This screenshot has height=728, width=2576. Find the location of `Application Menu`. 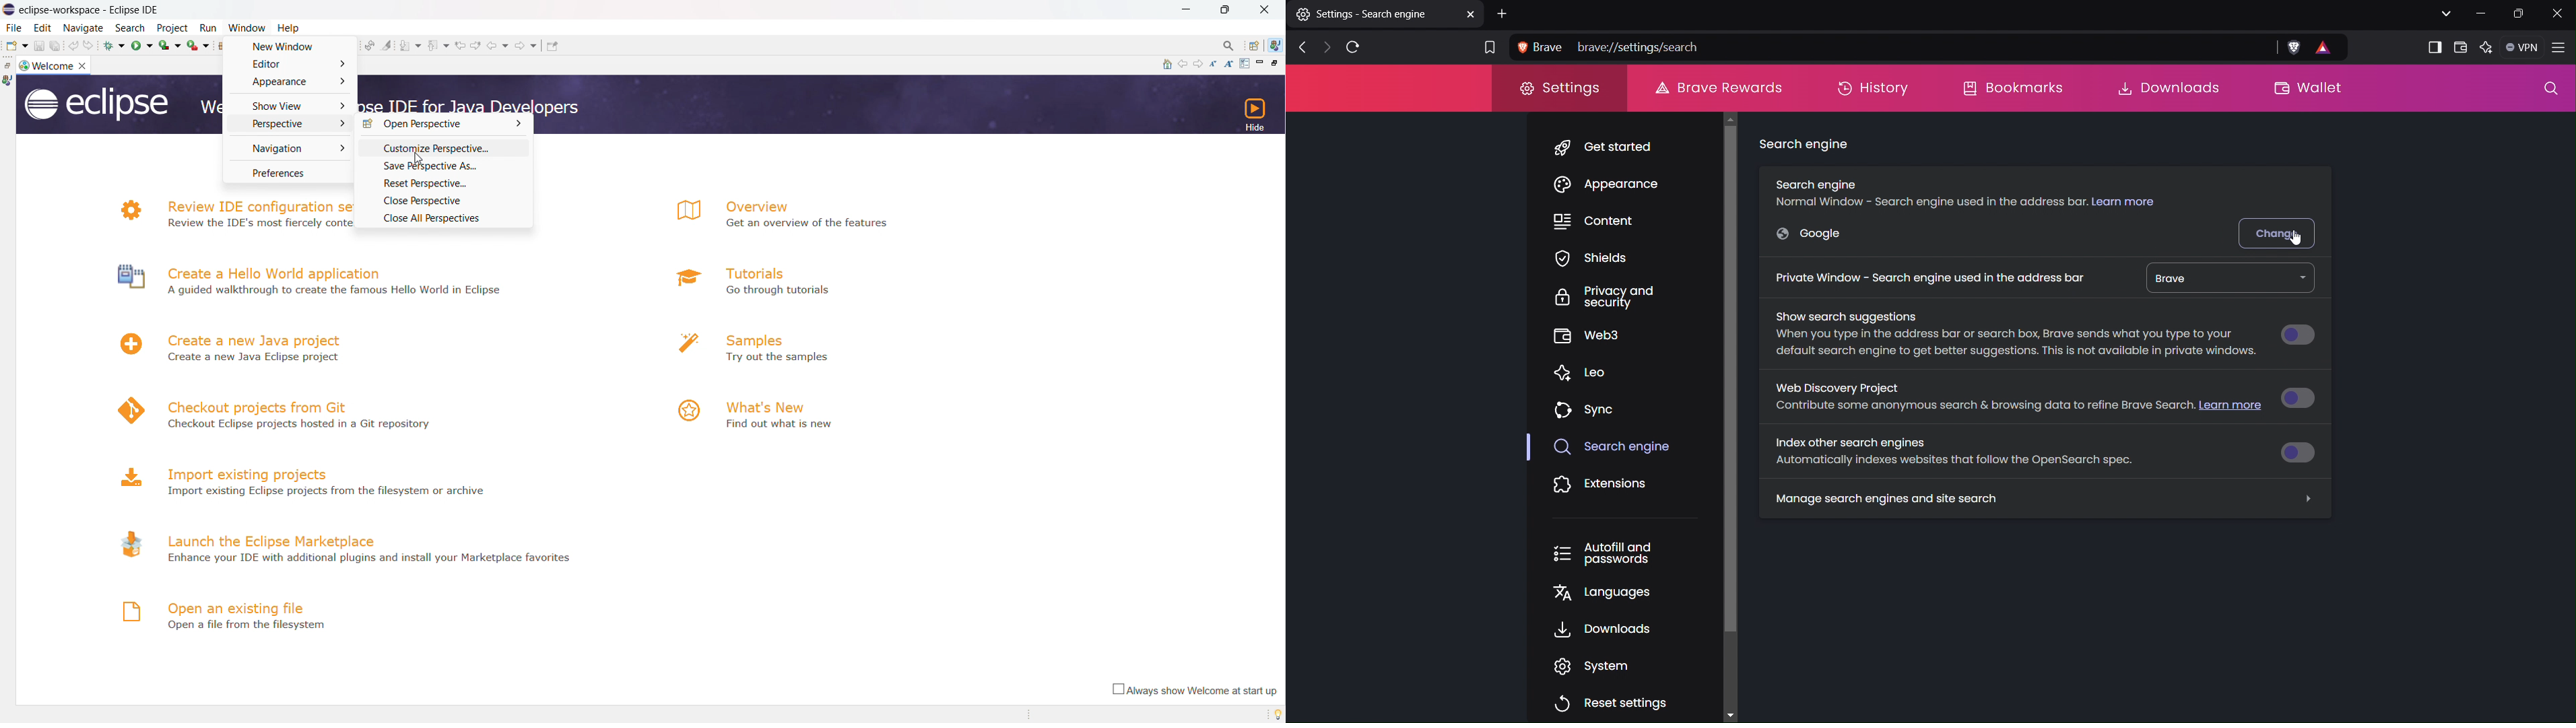

Application Menu is located at coordinates (2561, 48).